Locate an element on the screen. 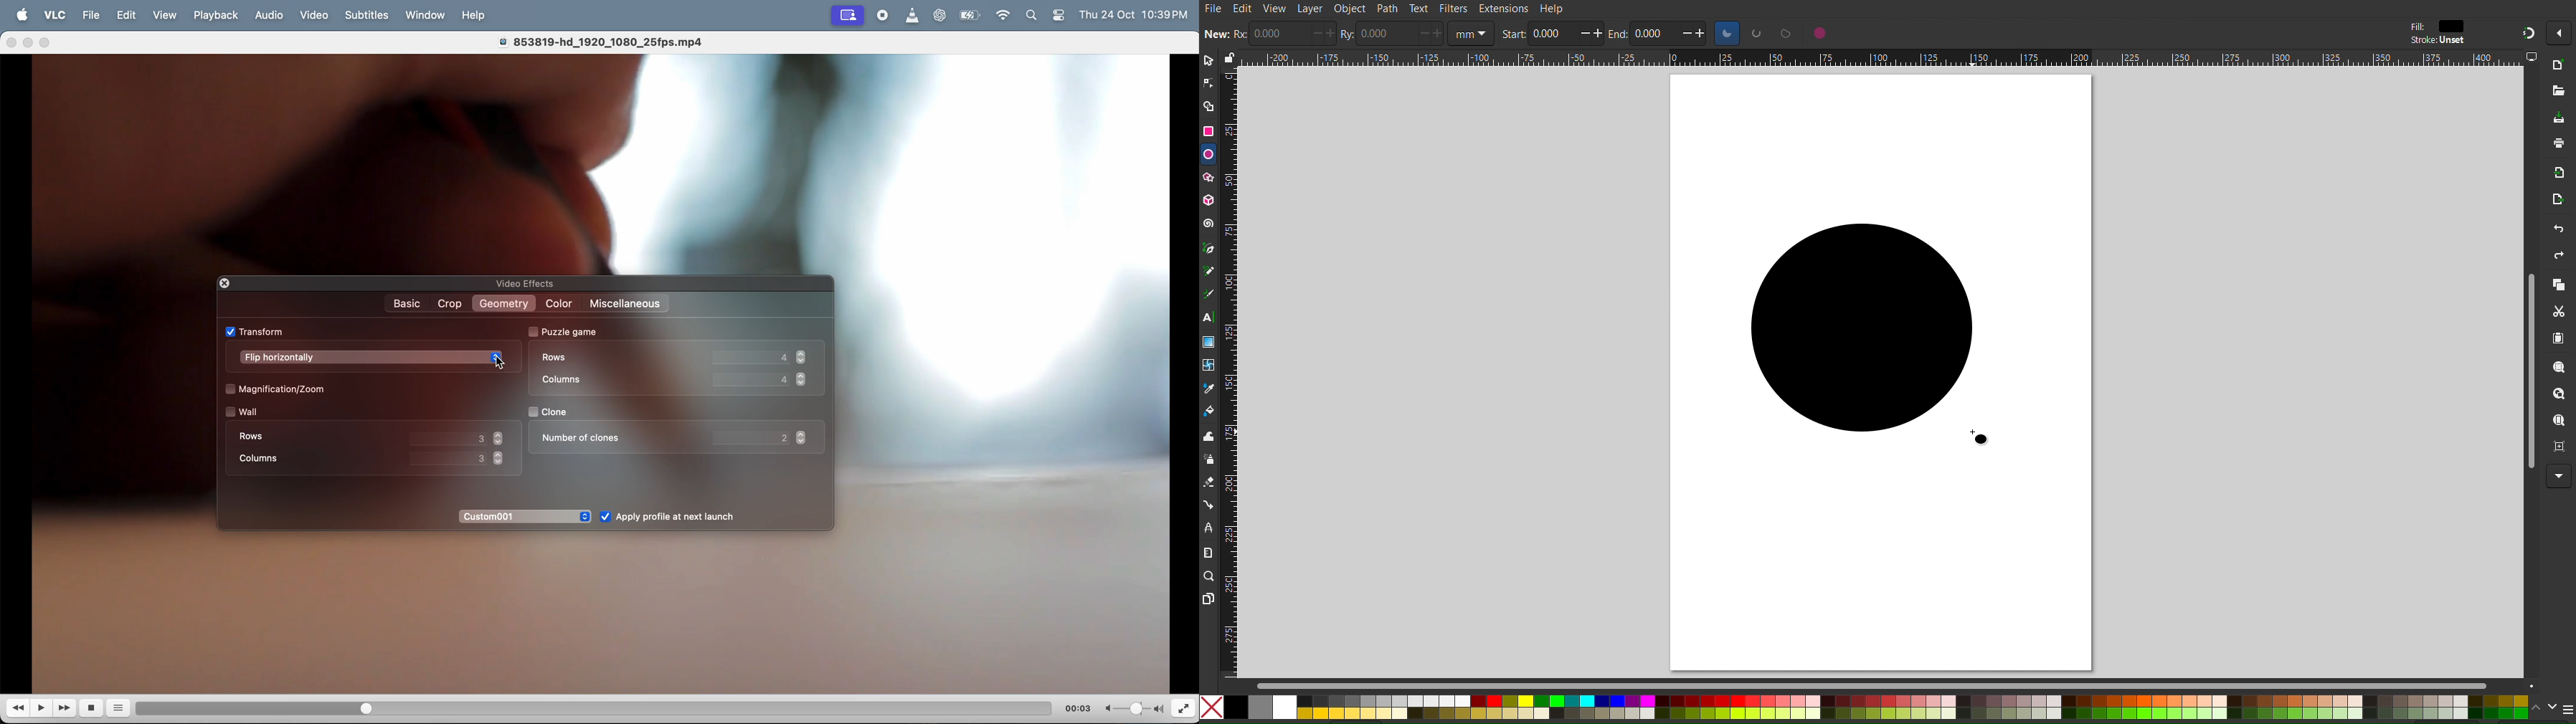 Image resolution: width=2576 pixels, height=728 pixels. stop is located at coordinates (94, 708).